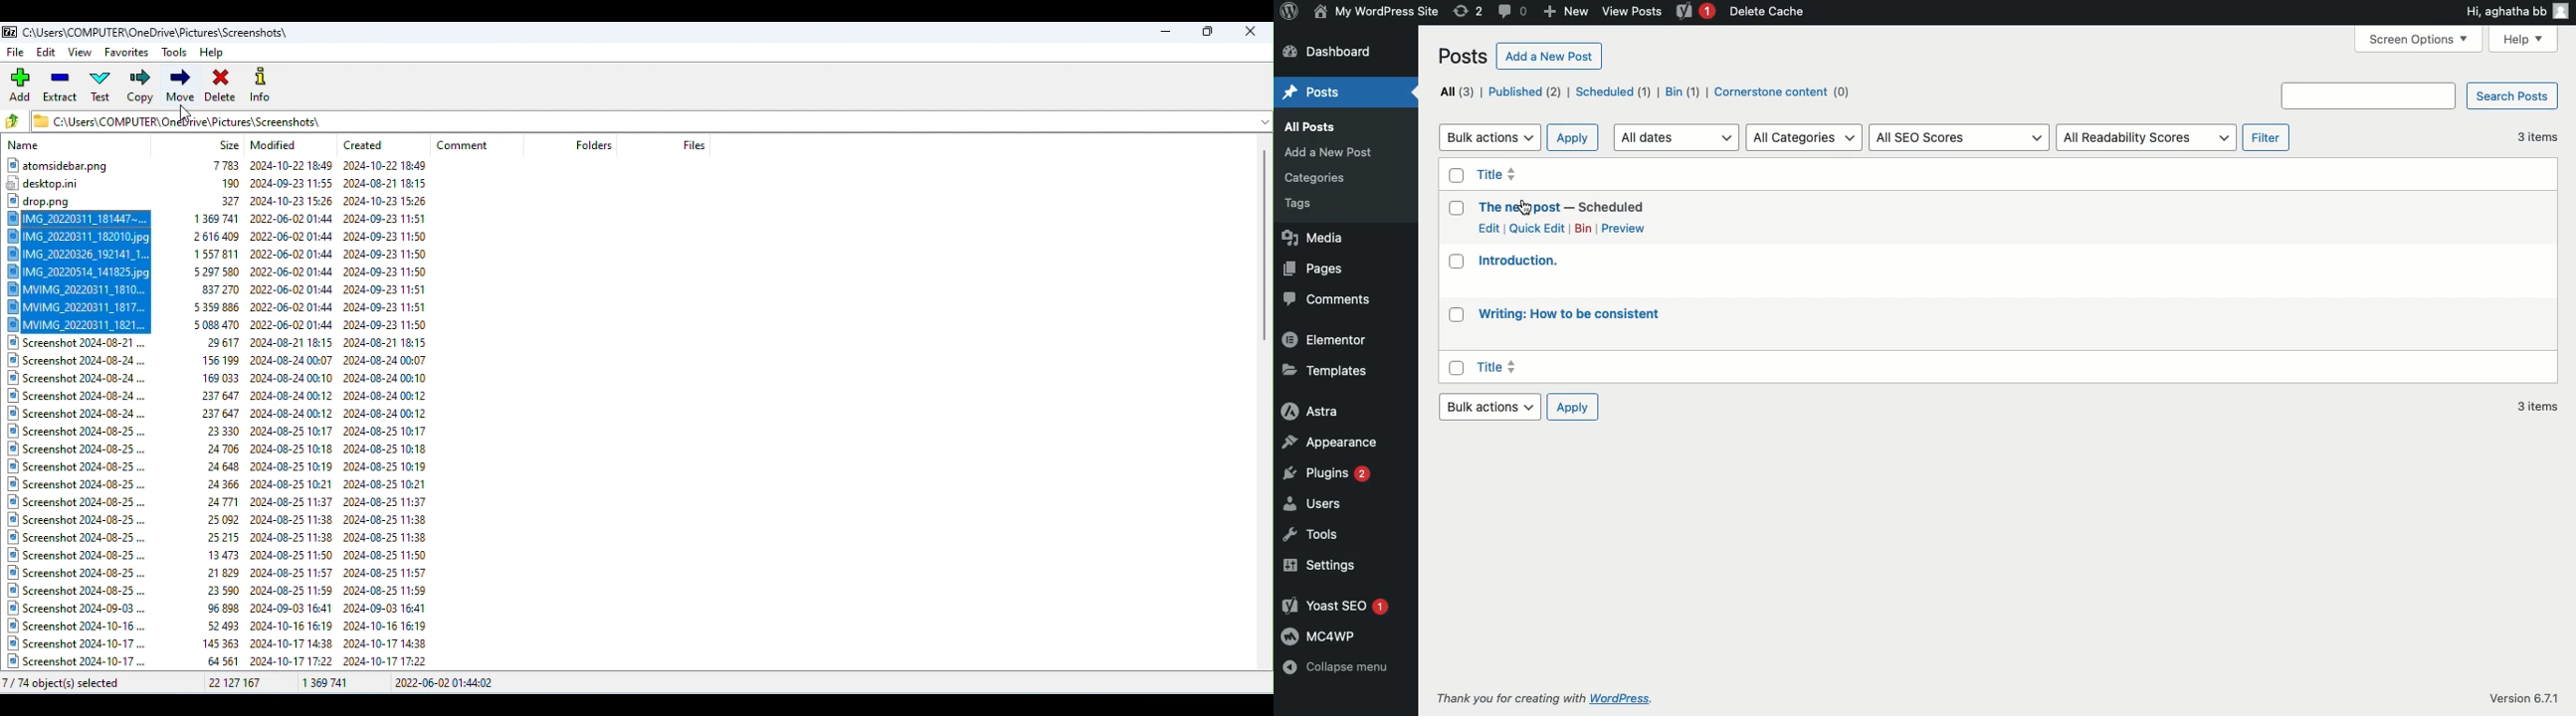 The width and height of the screenshot is (2576, 728). Describe the element at coordinates (1634, 11) in the screenshot. I see `View Posts` at that location.